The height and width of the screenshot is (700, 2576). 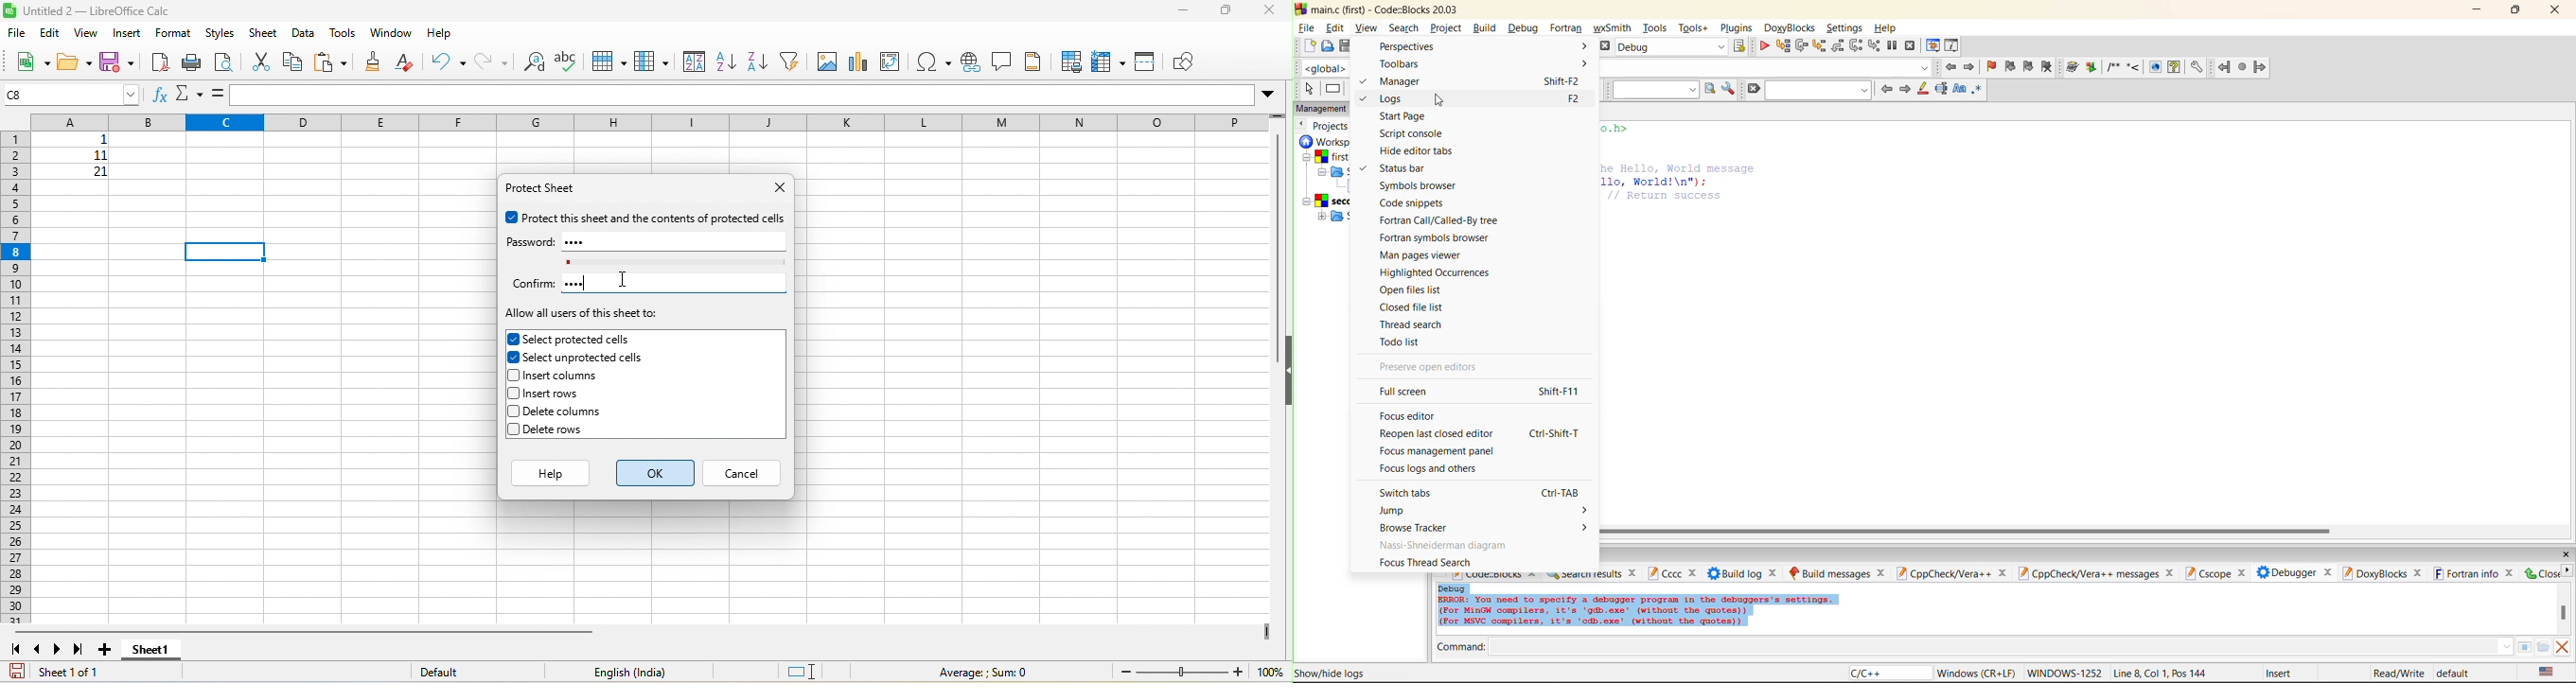 I want to click on vertical scroll bar, so click(x=2564, y=614).